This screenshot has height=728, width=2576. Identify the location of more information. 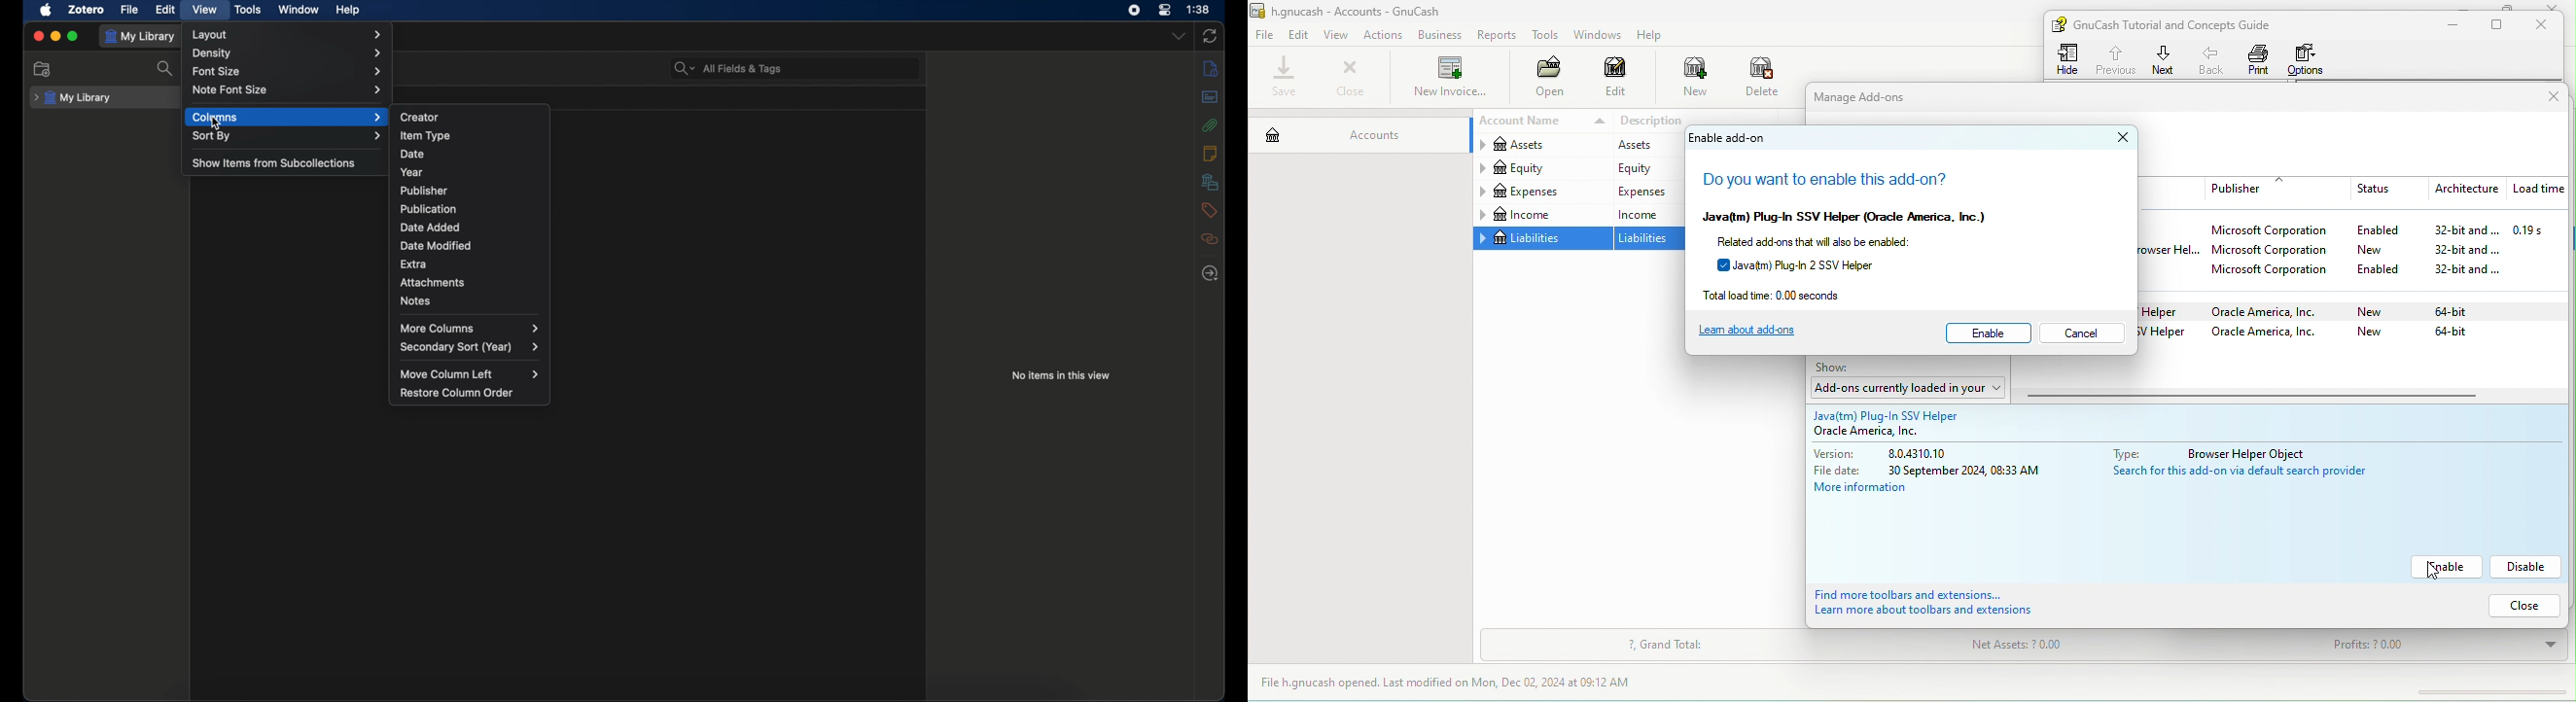
(1875, 490).